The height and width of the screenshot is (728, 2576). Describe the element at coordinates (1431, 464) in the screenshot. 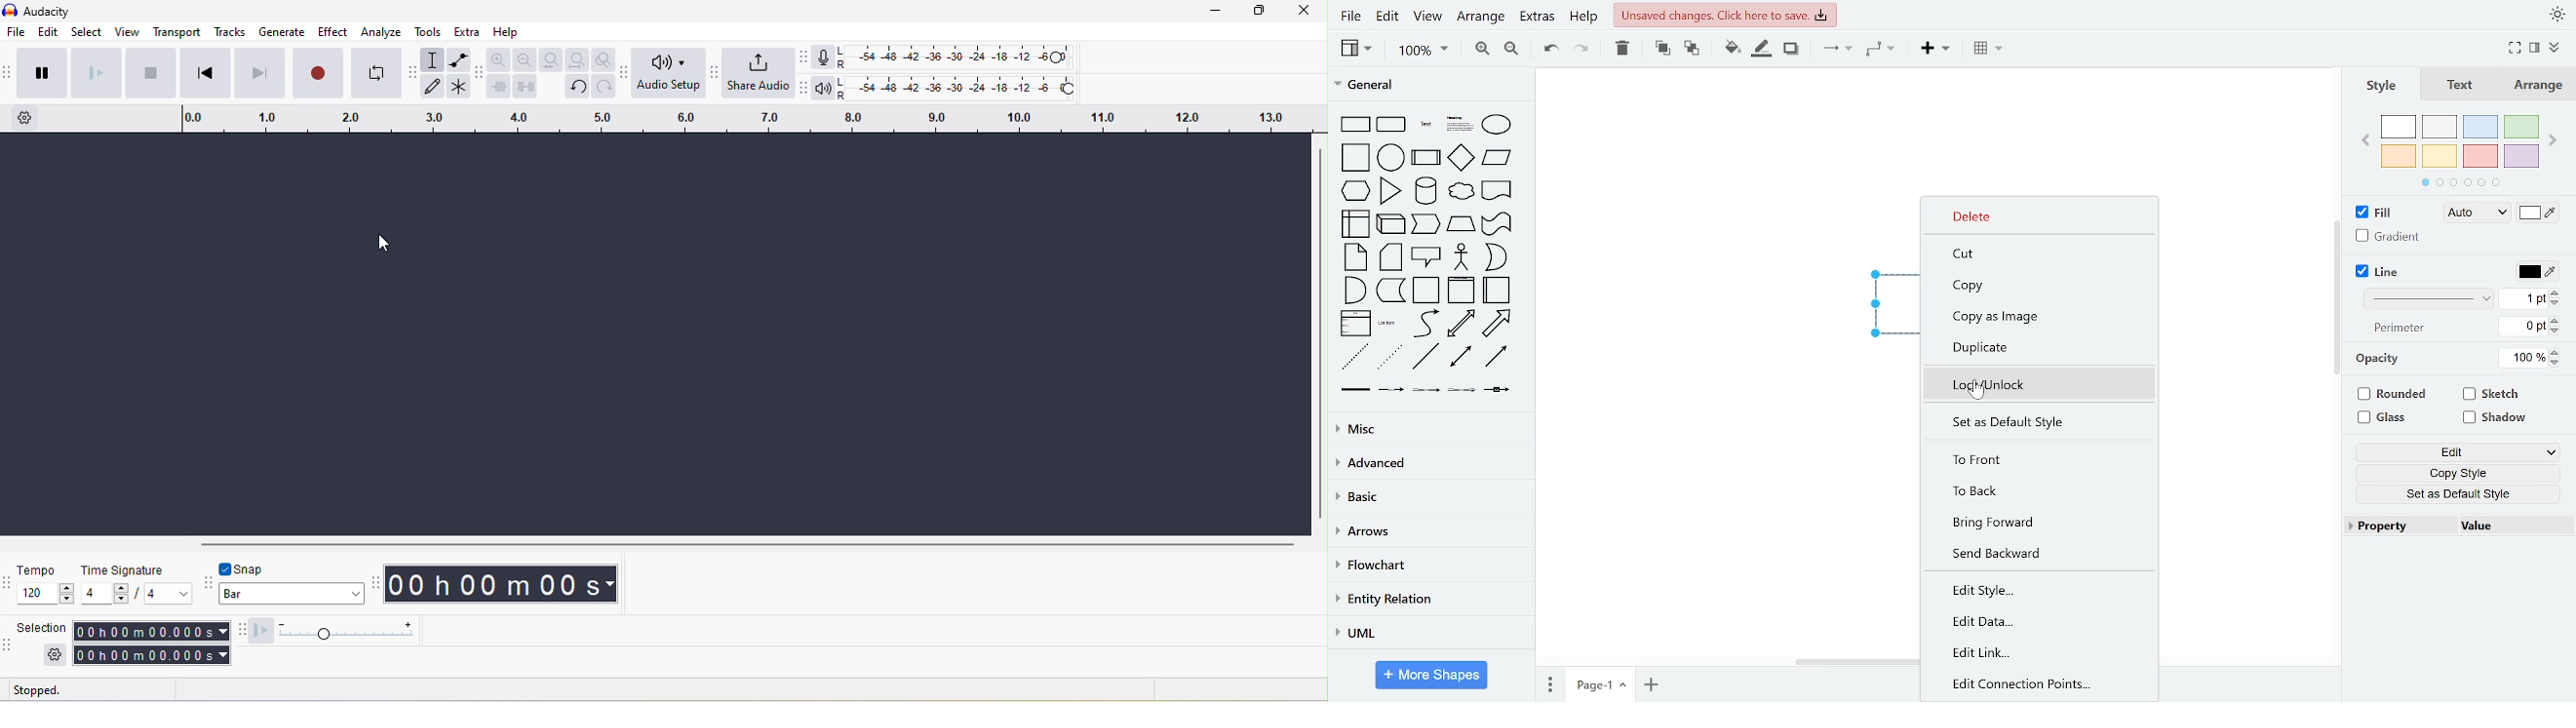

I see `advanced` at that location.